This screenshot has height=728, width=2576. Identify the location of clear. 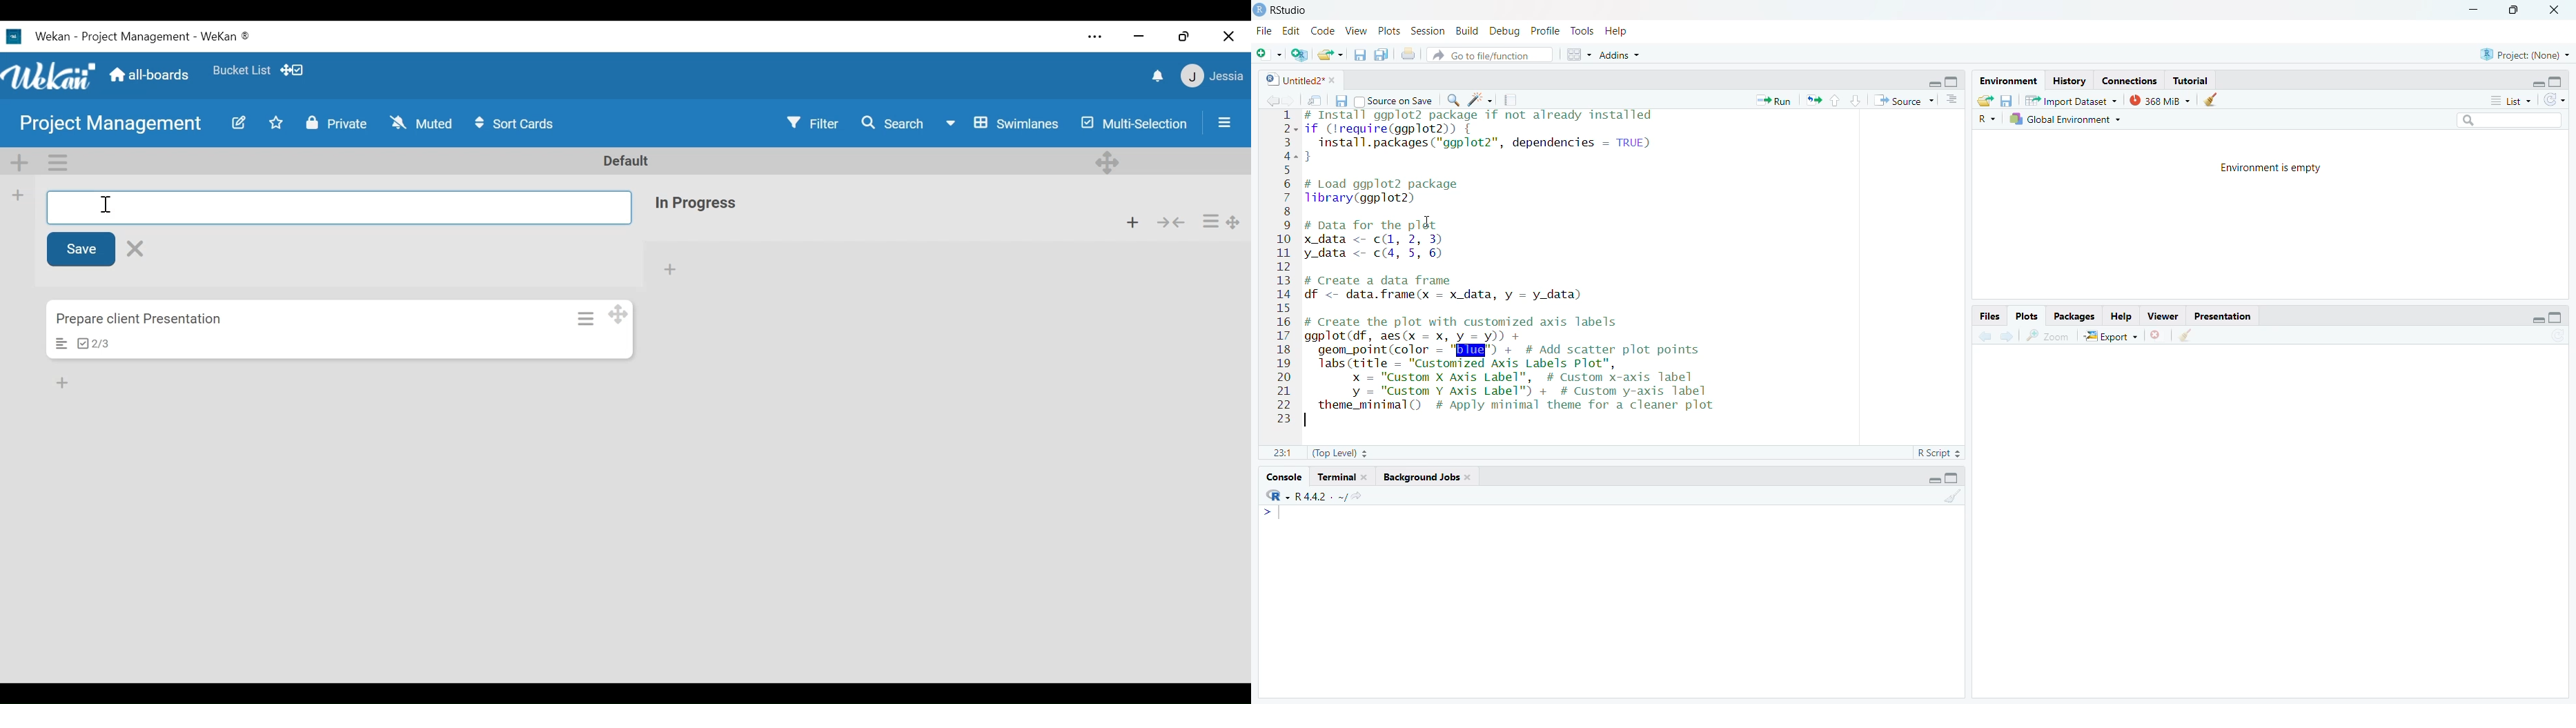
(1953, 500).